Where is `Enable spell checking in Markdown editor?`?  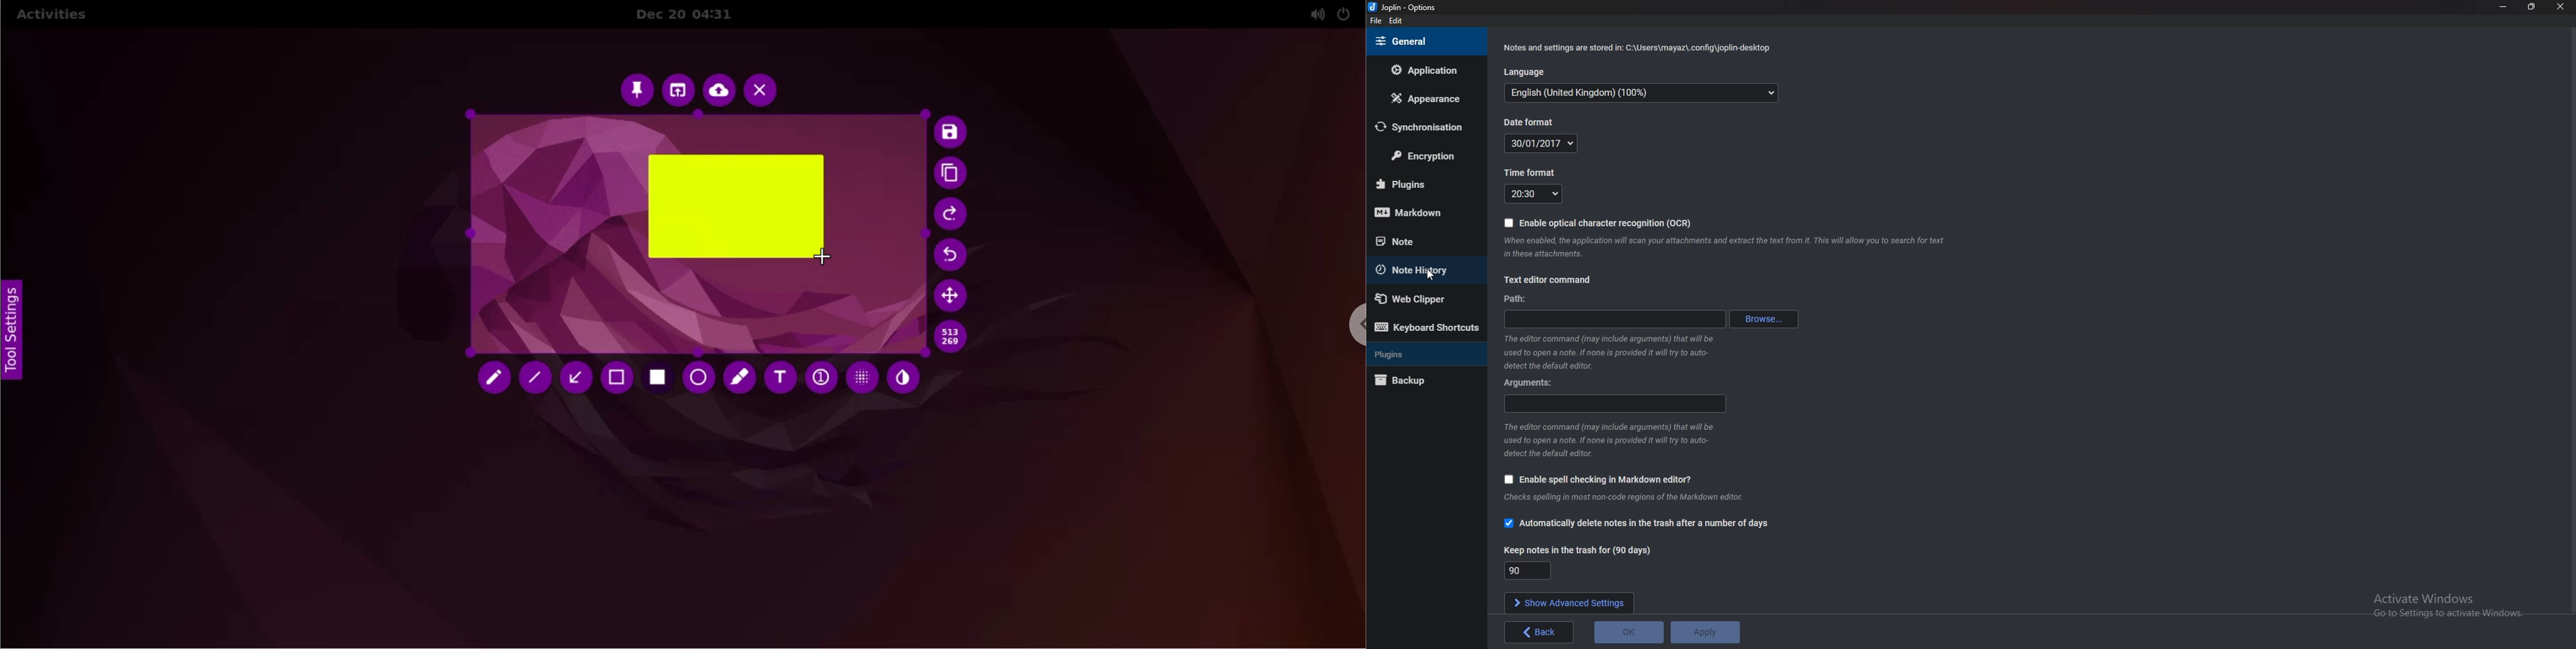 Enable spell checking in Markdown editor? is located at coordinates (1602, 478).